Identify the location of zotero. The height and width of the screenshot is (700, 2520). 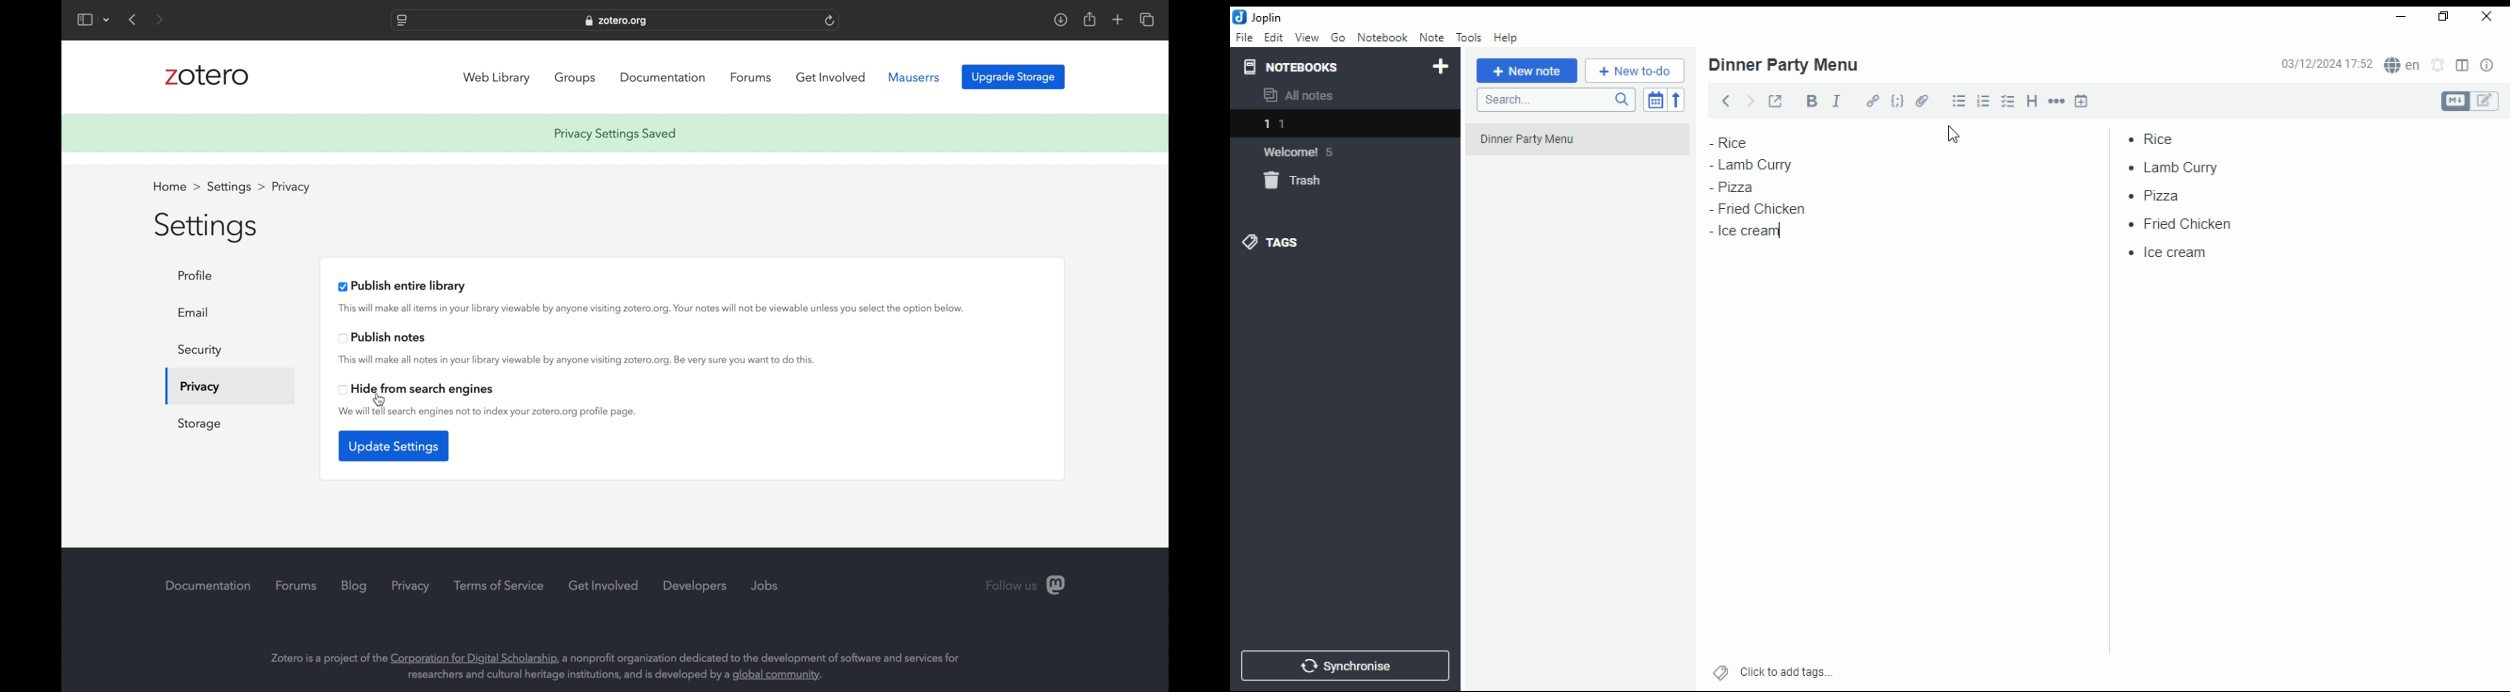
(207, 76).